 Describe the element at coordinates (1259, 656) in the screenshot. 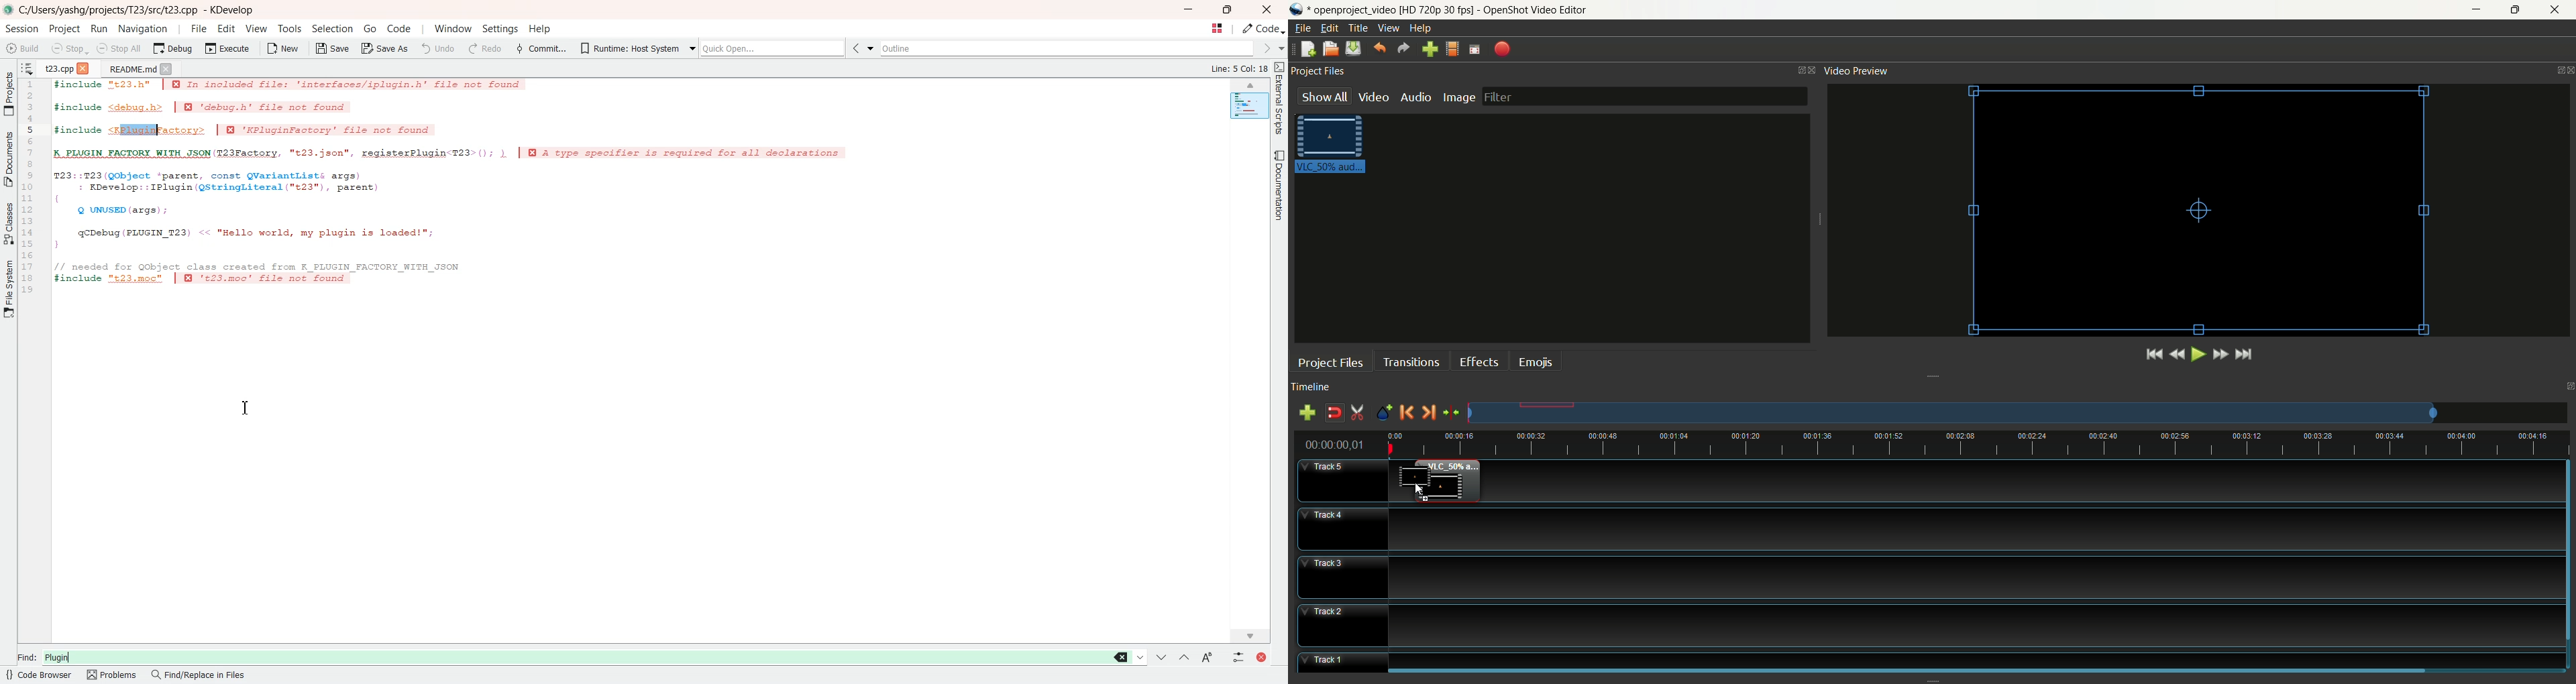

I see `Close window` at that location.